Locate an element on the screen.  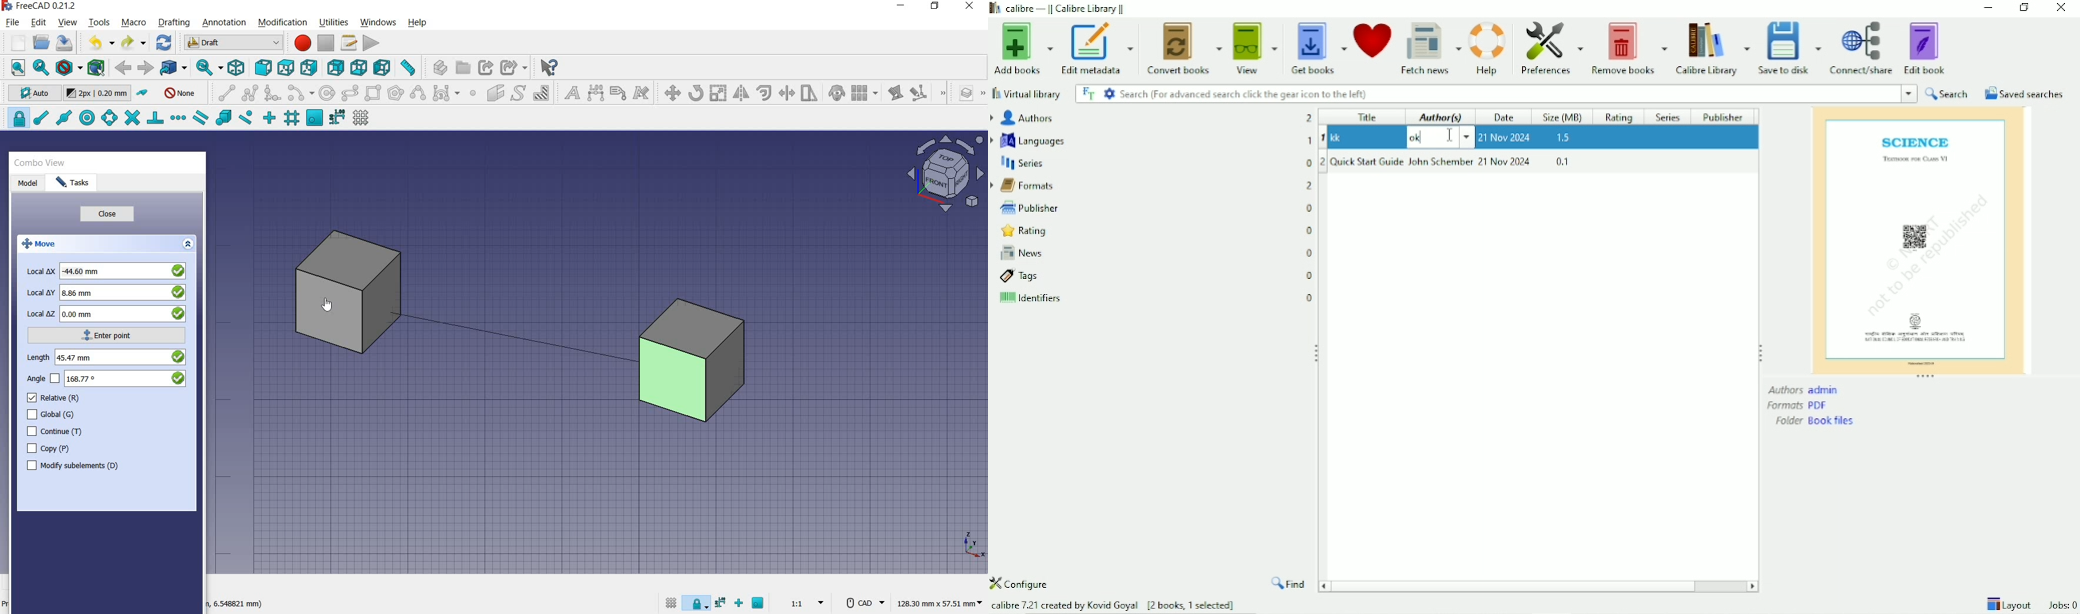
expand is located at coordinates (189, 244).